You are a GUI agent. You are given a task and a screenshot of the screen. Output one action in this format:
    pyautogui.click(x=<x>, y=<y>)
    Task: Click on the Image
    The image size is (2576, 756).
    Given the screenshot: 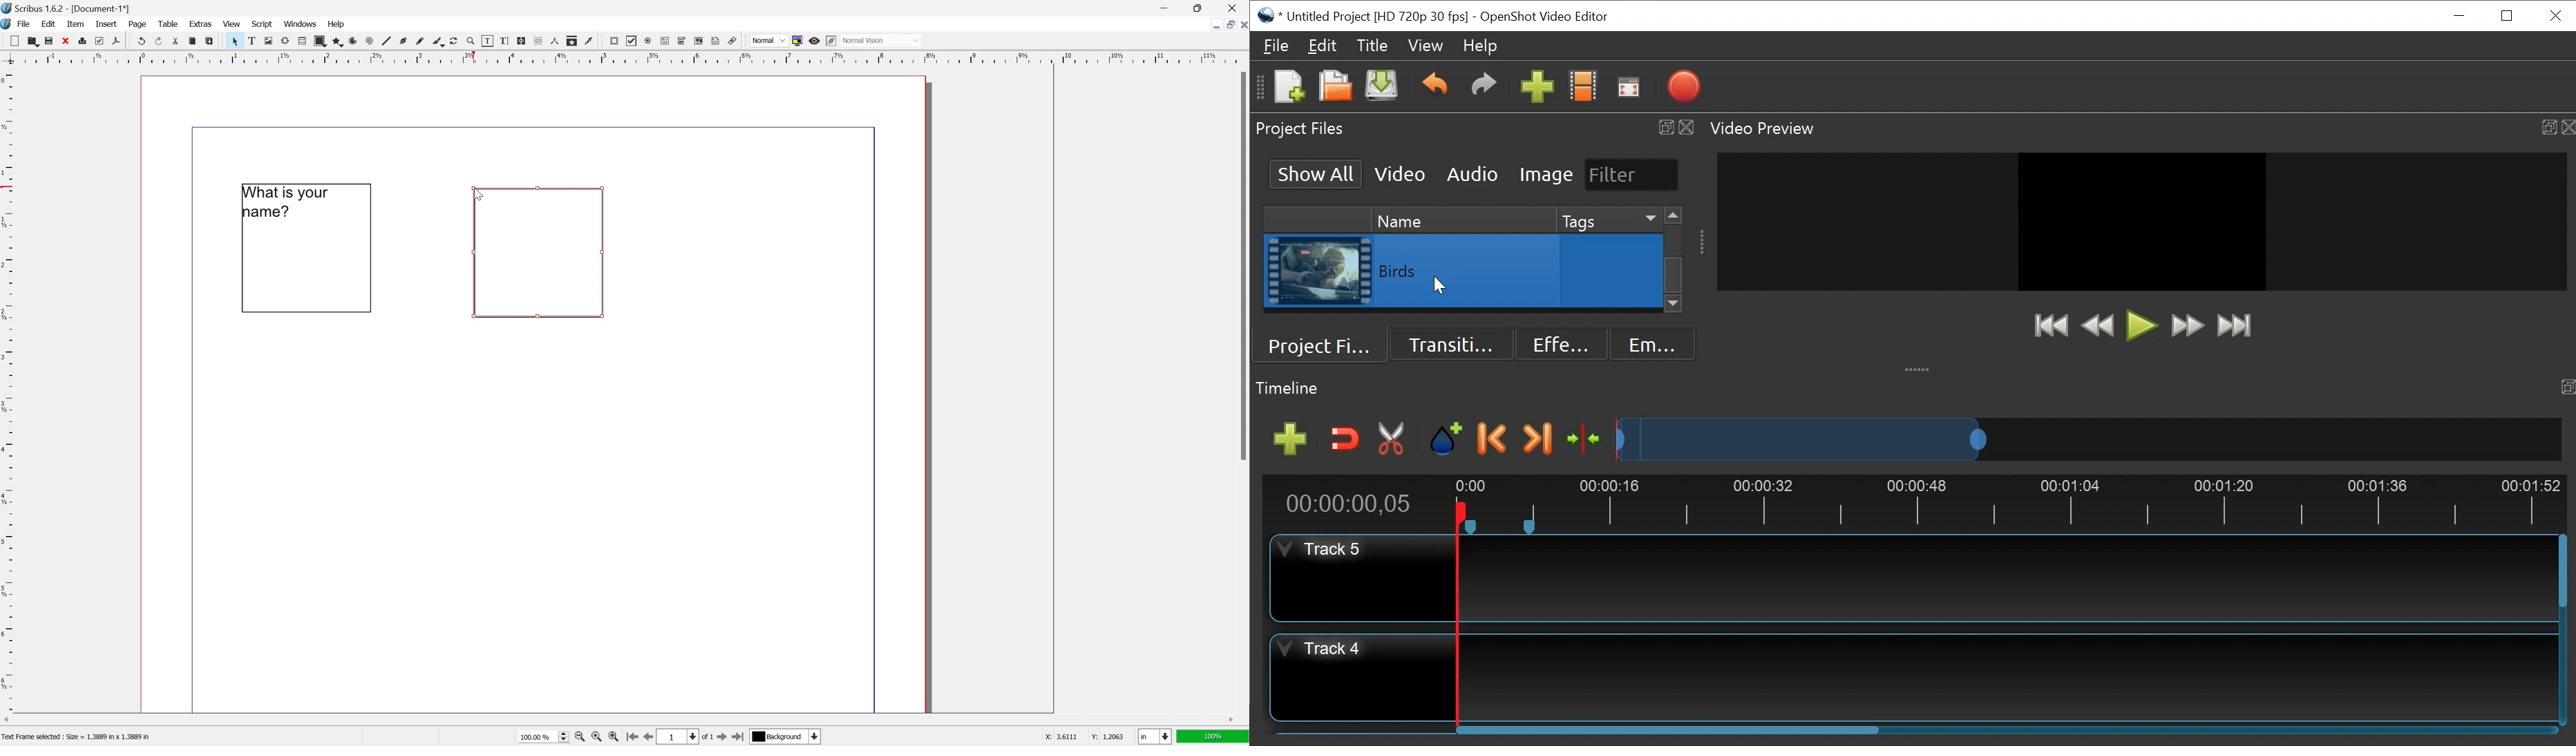 What is the action you would take?
    pyautogui.click(x=1546, y=175)
    